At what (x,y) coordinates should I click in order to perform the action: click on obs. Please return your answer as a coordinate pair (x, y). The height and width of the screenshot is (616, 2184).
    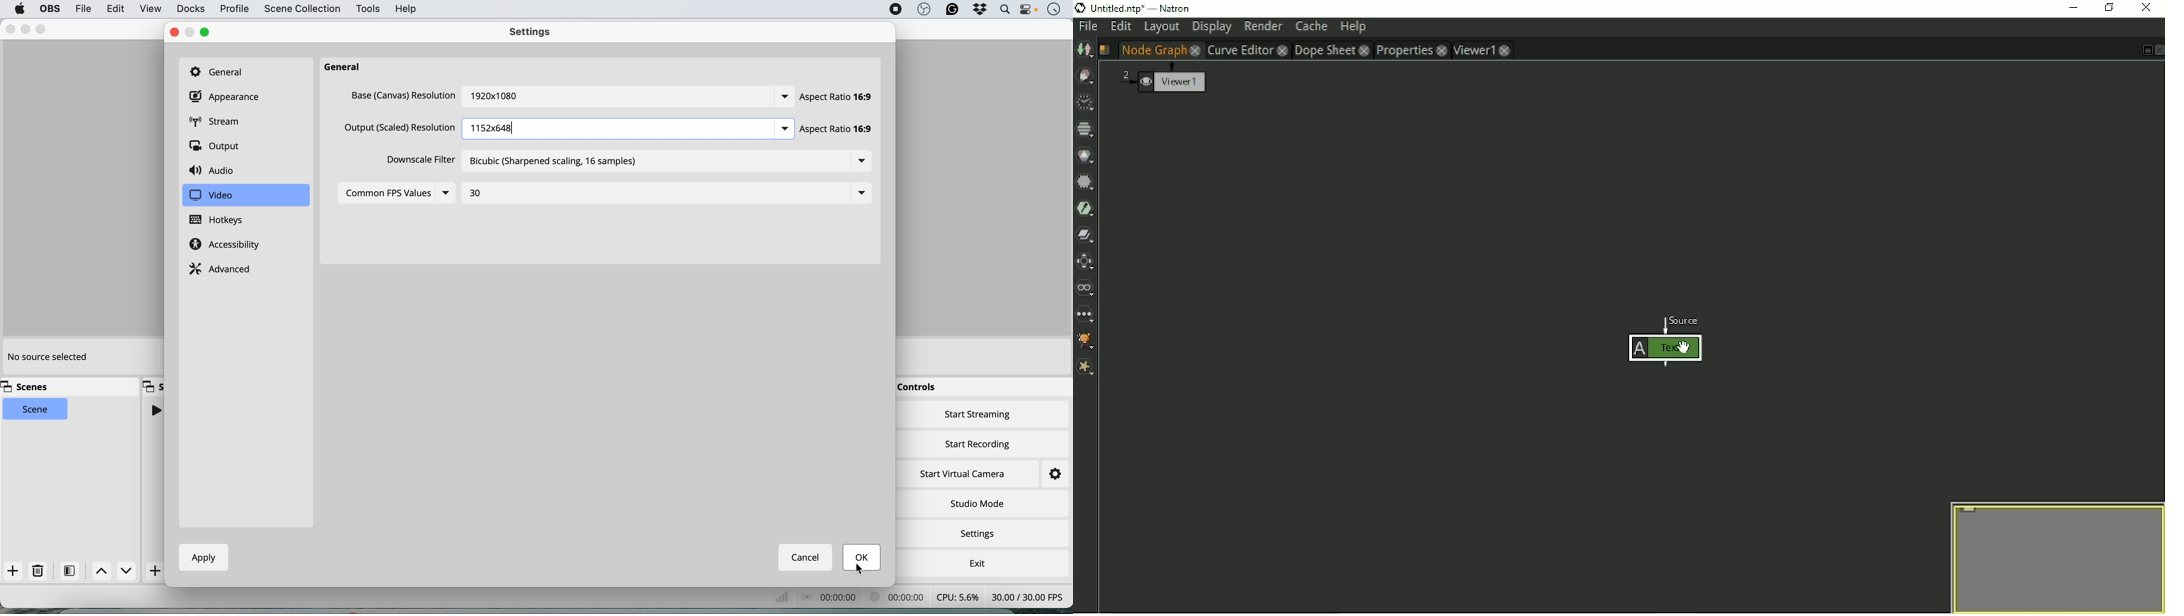
    Looking at the image, I should click on (48, 9).